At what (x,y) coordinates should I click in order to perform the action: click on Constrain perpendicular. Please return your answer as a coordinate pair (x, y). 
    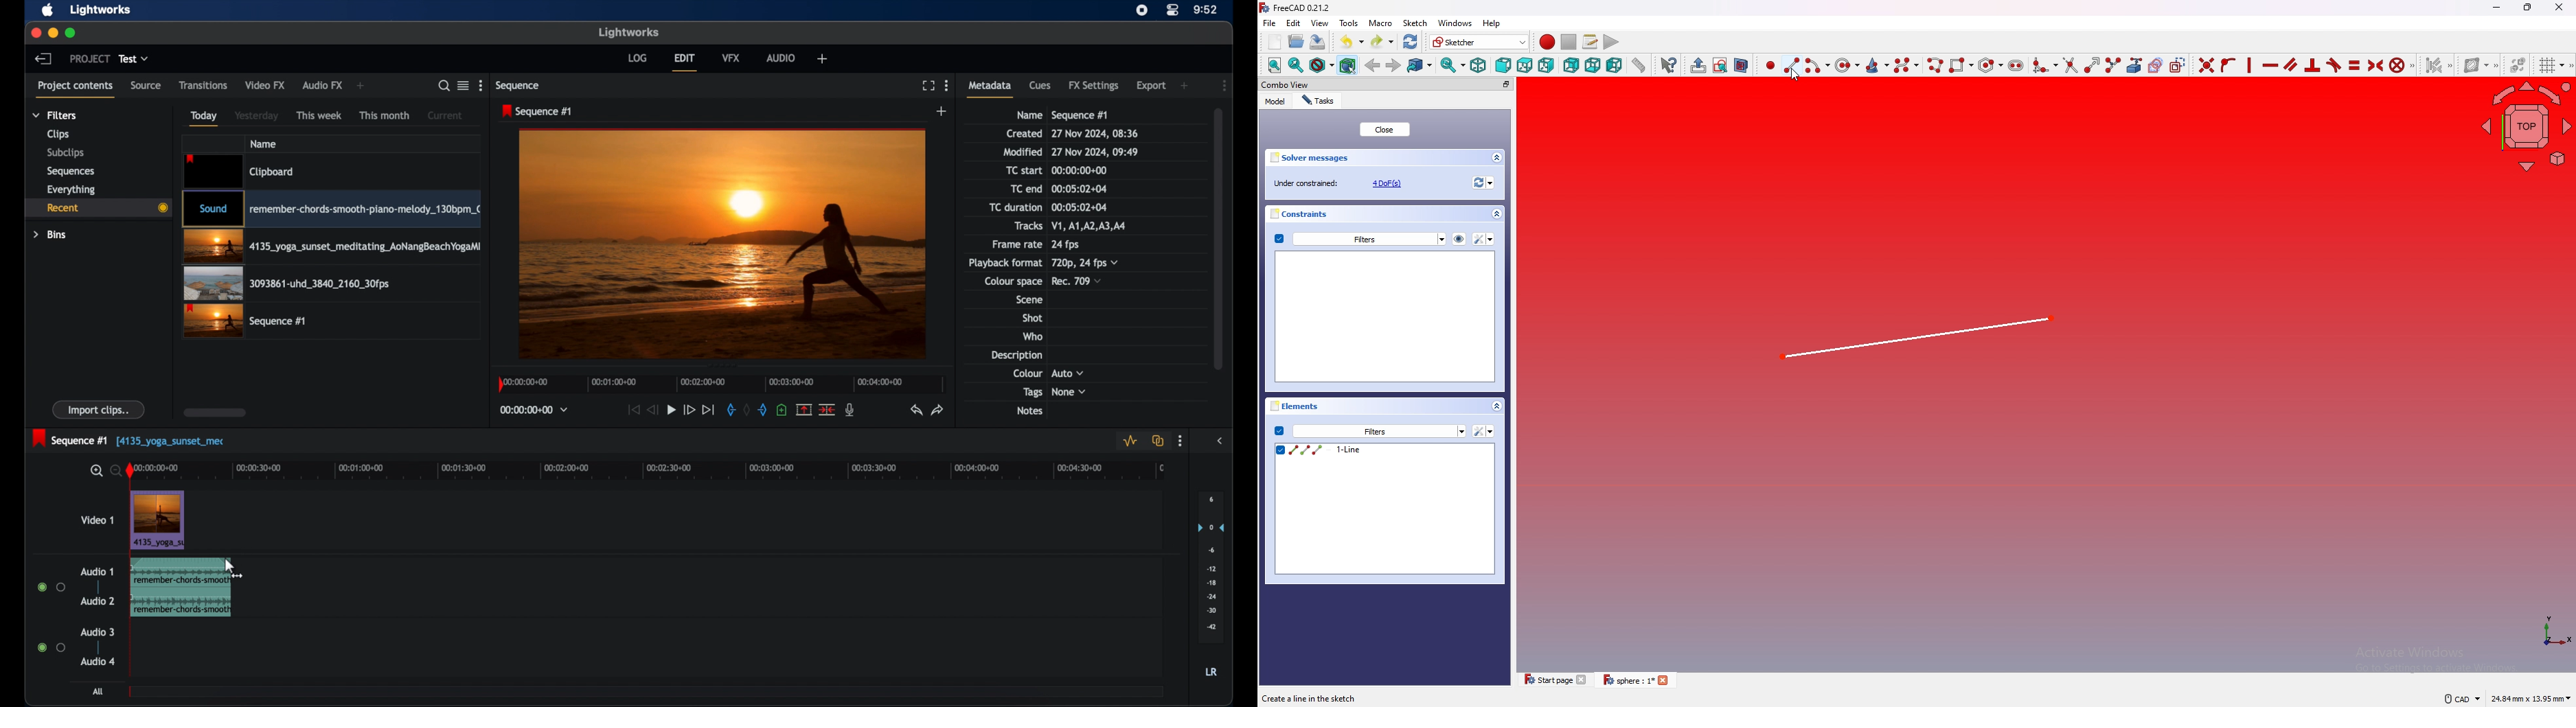
    Looking at the image, I should click on (2311, 65).